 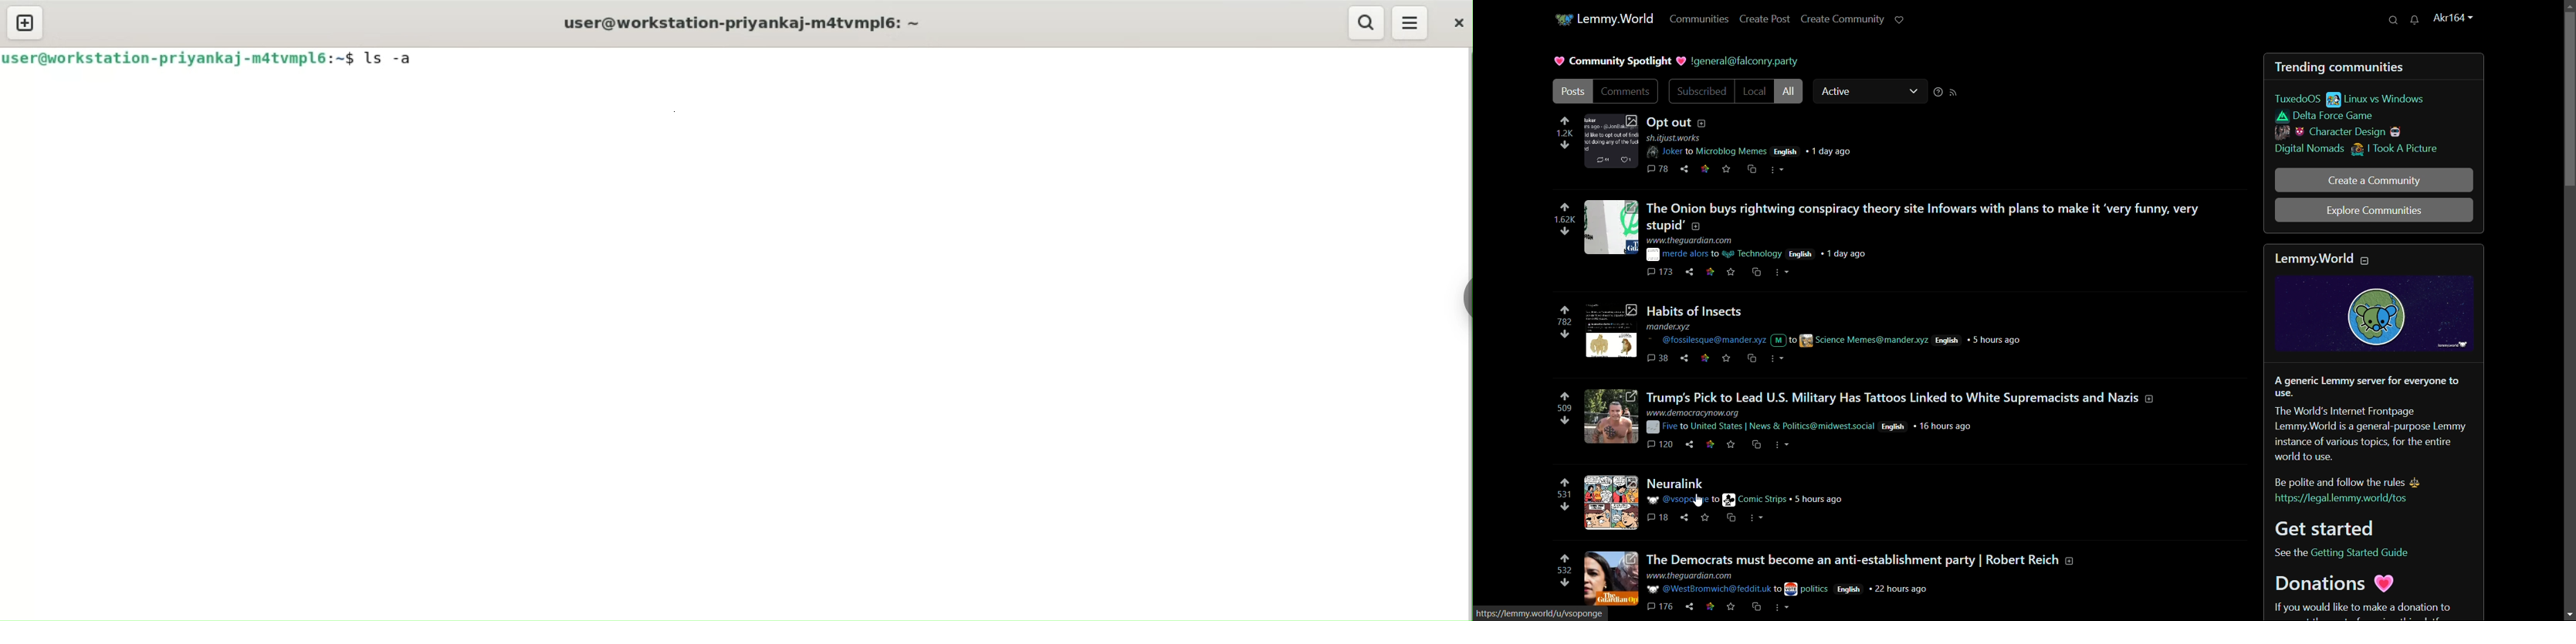 What do you see at coordinates (1776, 361) in the screenshot?
I see `more` at bounding box center [1776, 361].